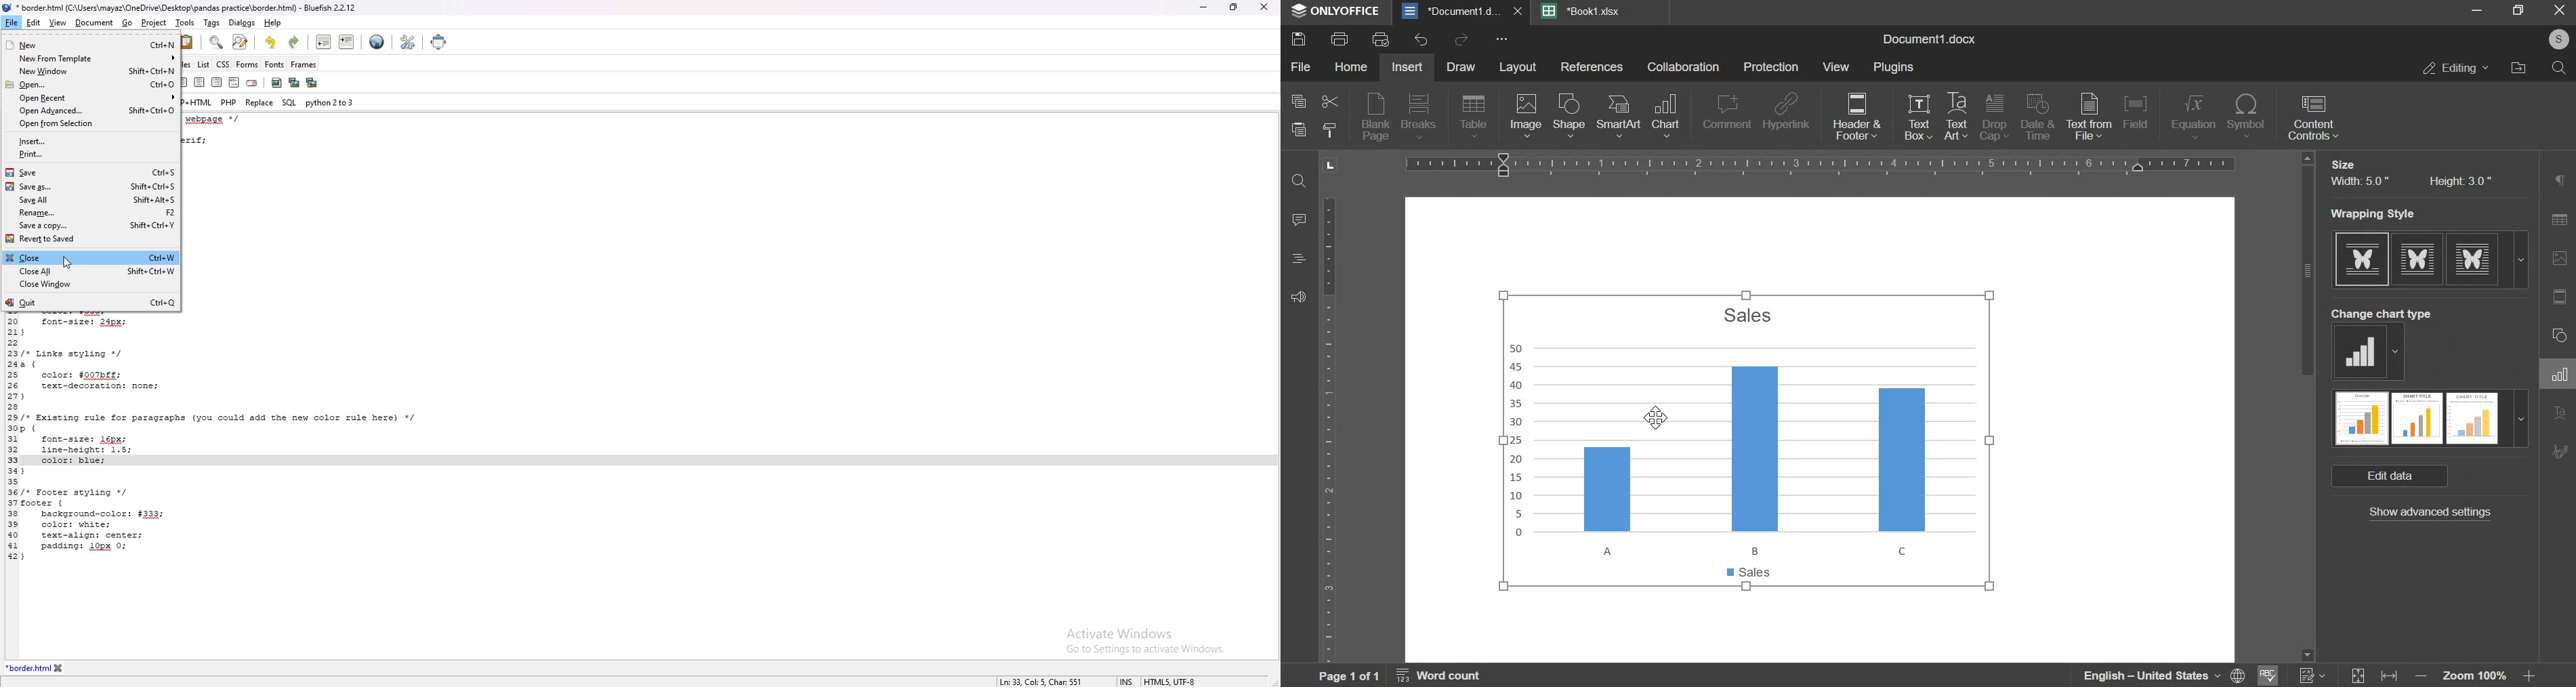 This screenshot has width=2576, height=700. I want to click on unindent, so click(324, 41).